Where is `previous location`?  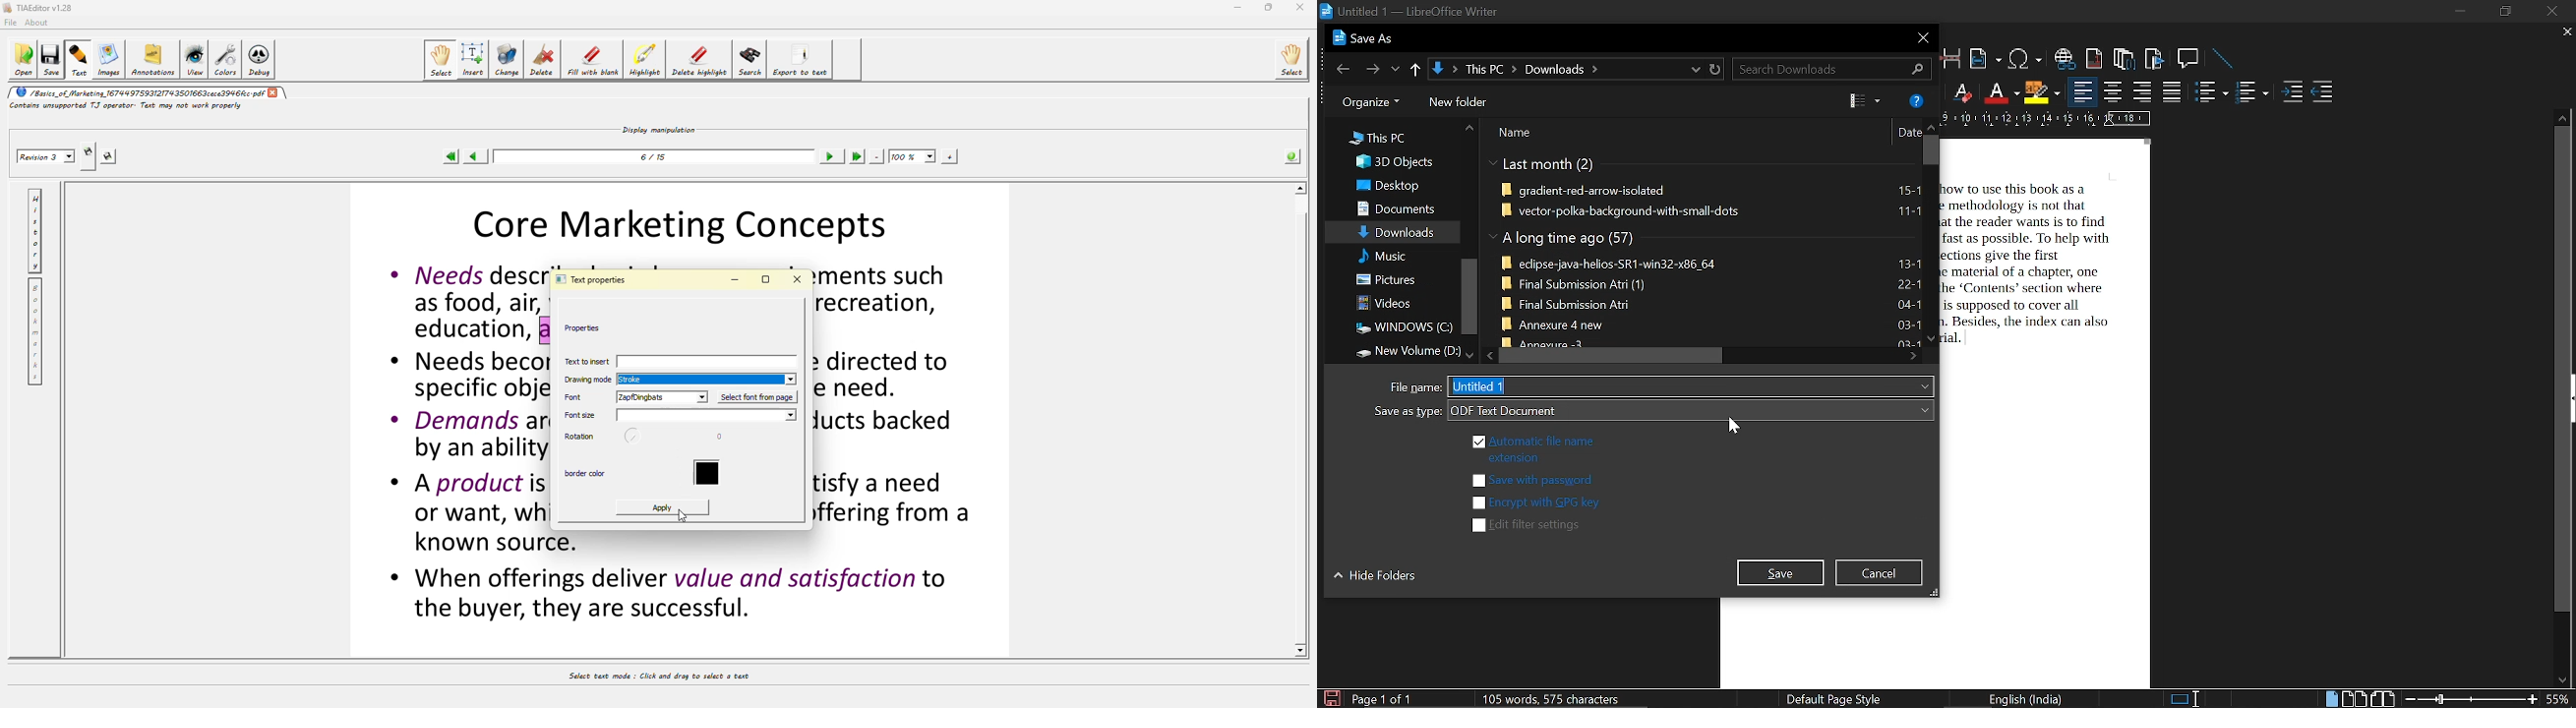
previous location is located at coordinates (1396, 67).